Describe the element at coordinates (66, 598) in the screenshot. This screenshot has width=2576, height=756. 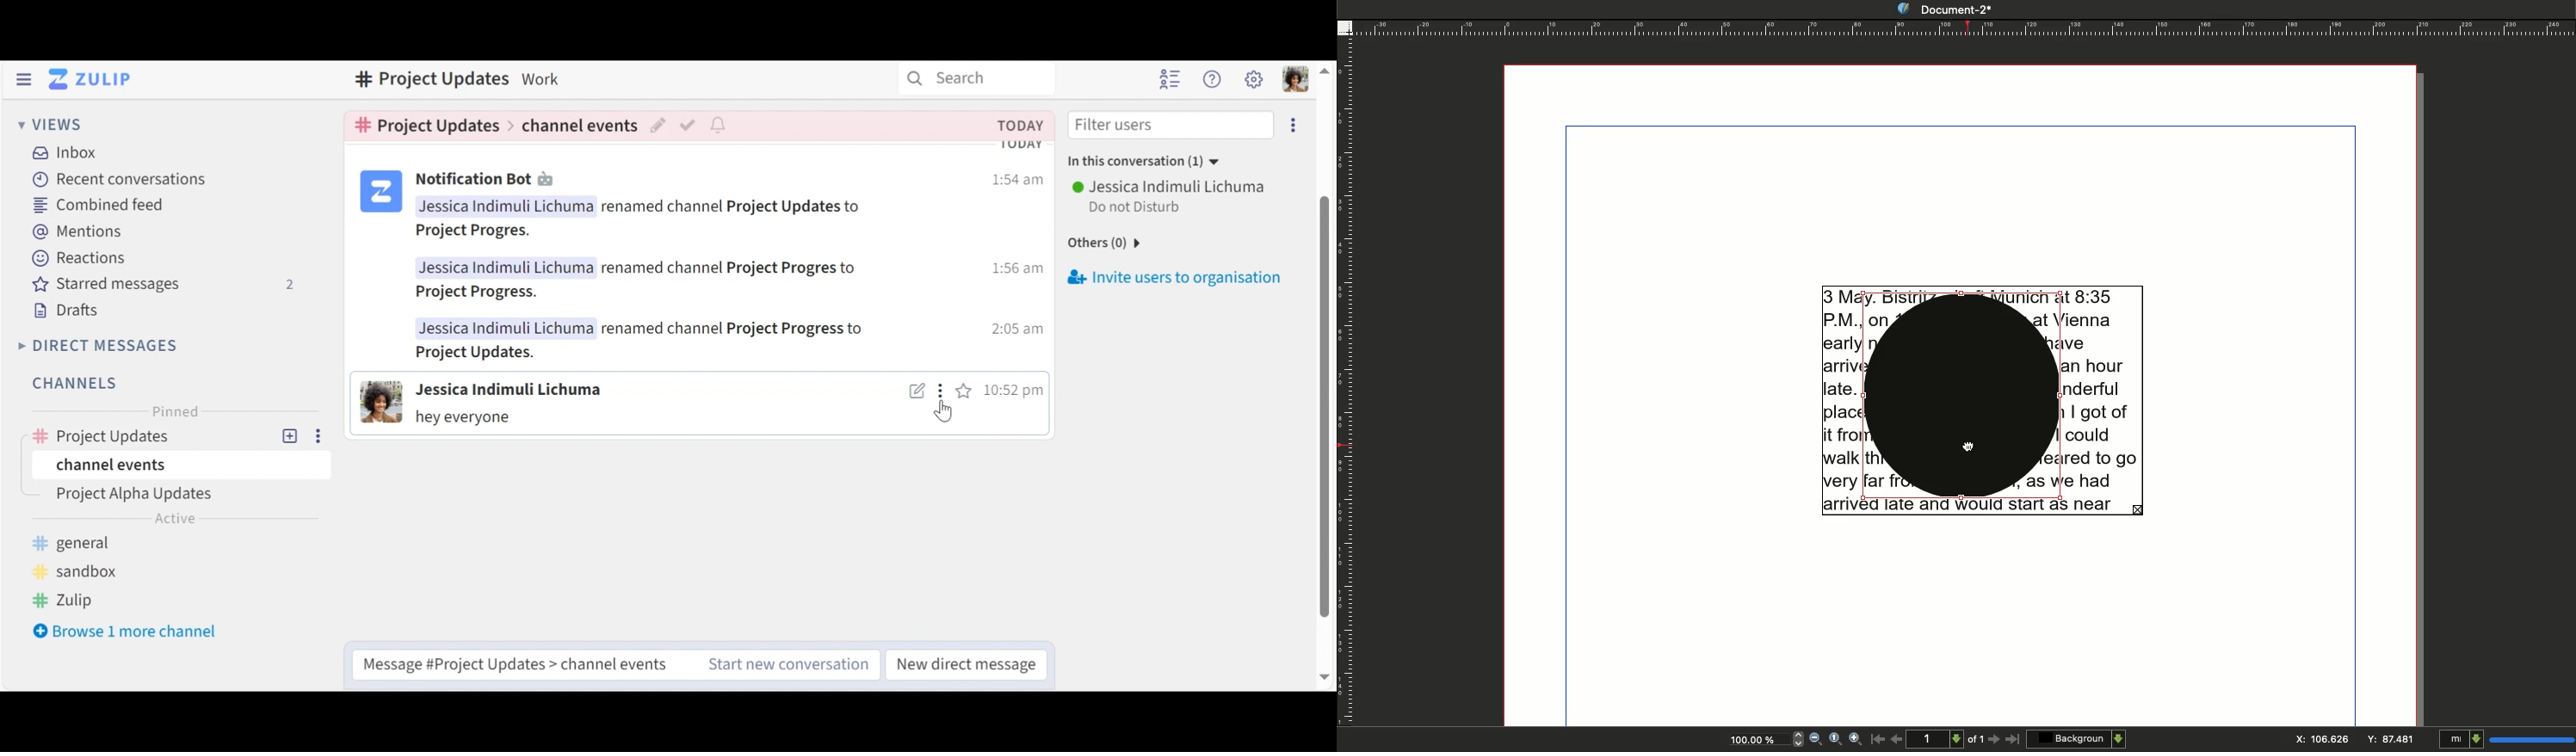
I see `zulip` at that location.